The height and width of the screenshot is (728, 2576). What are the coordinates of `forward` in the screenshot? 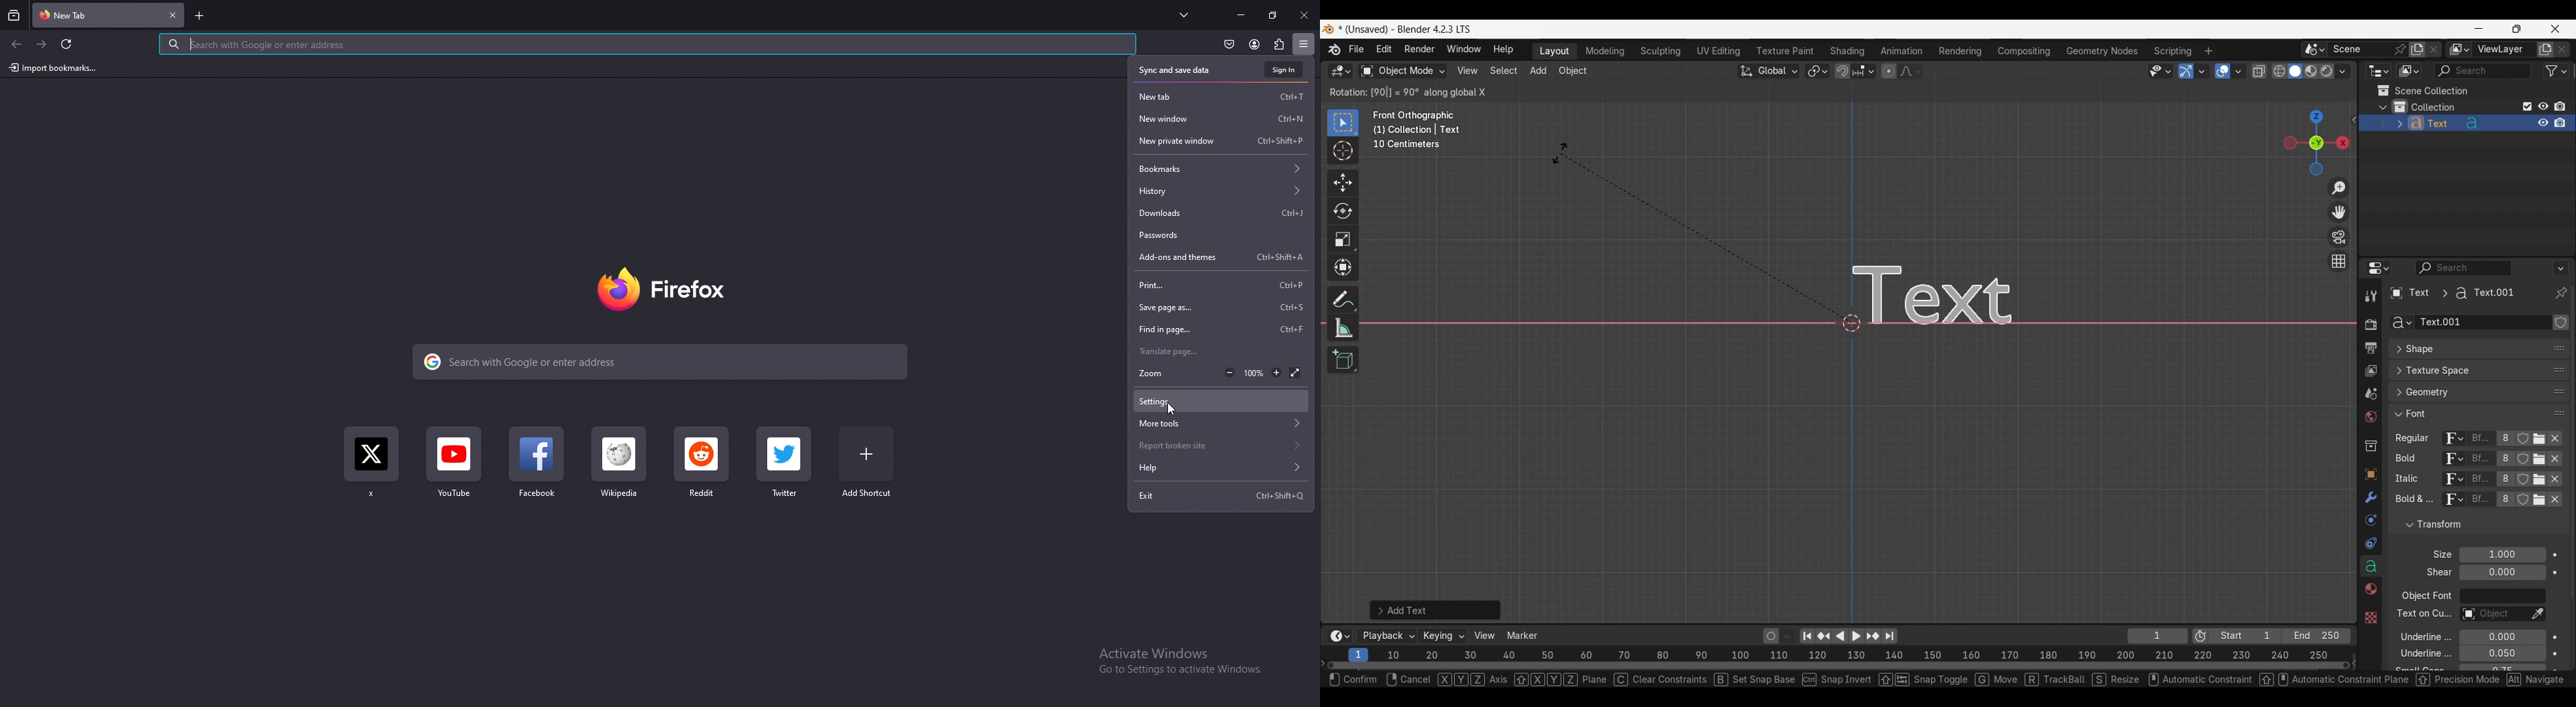 It's located at (43, 45).